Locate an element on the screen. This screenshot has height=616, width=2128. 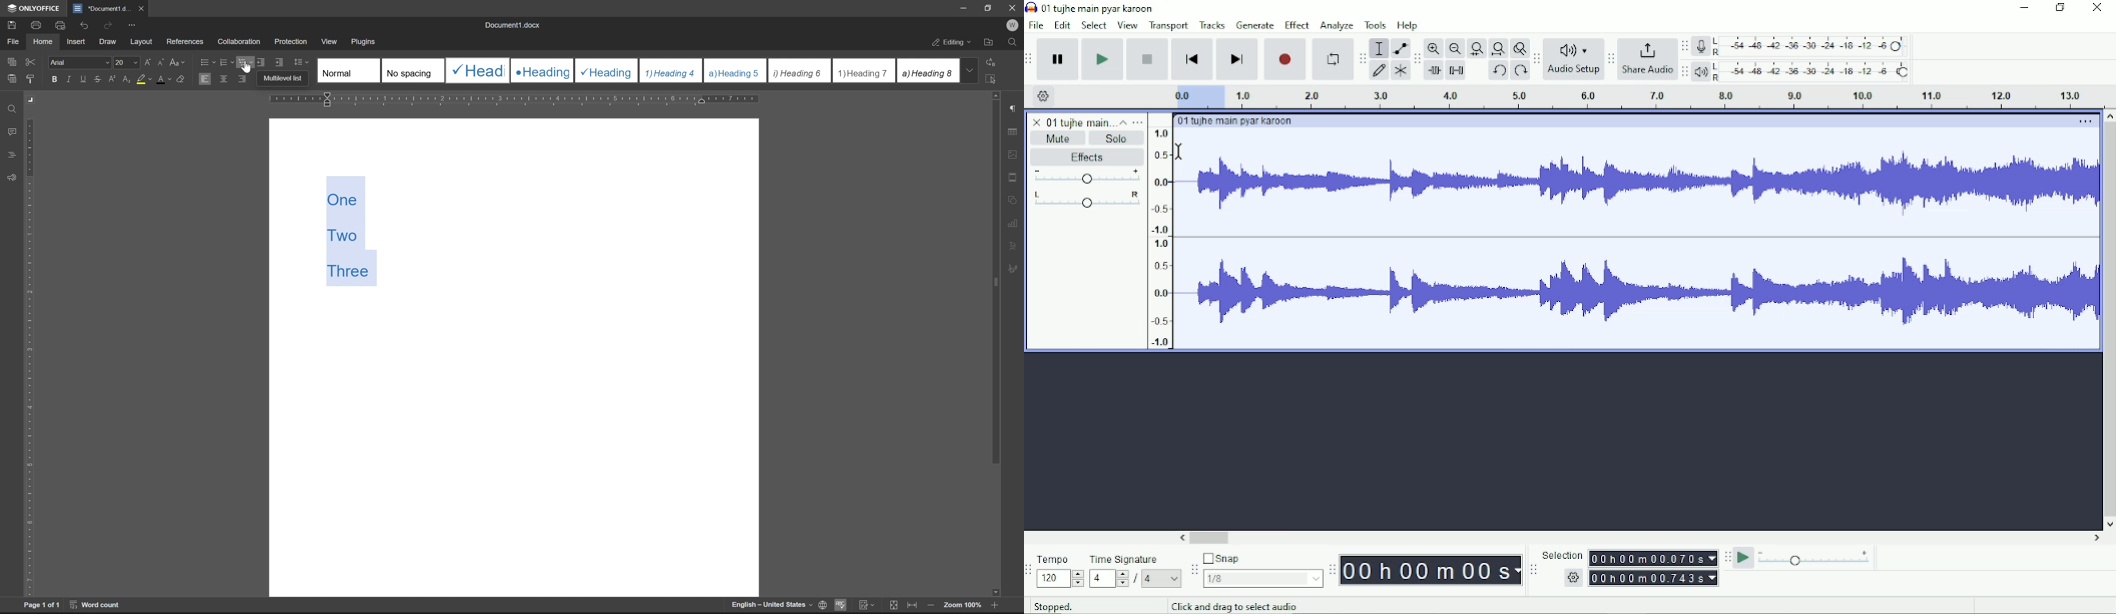
headings is located at coordinates (12, 155).